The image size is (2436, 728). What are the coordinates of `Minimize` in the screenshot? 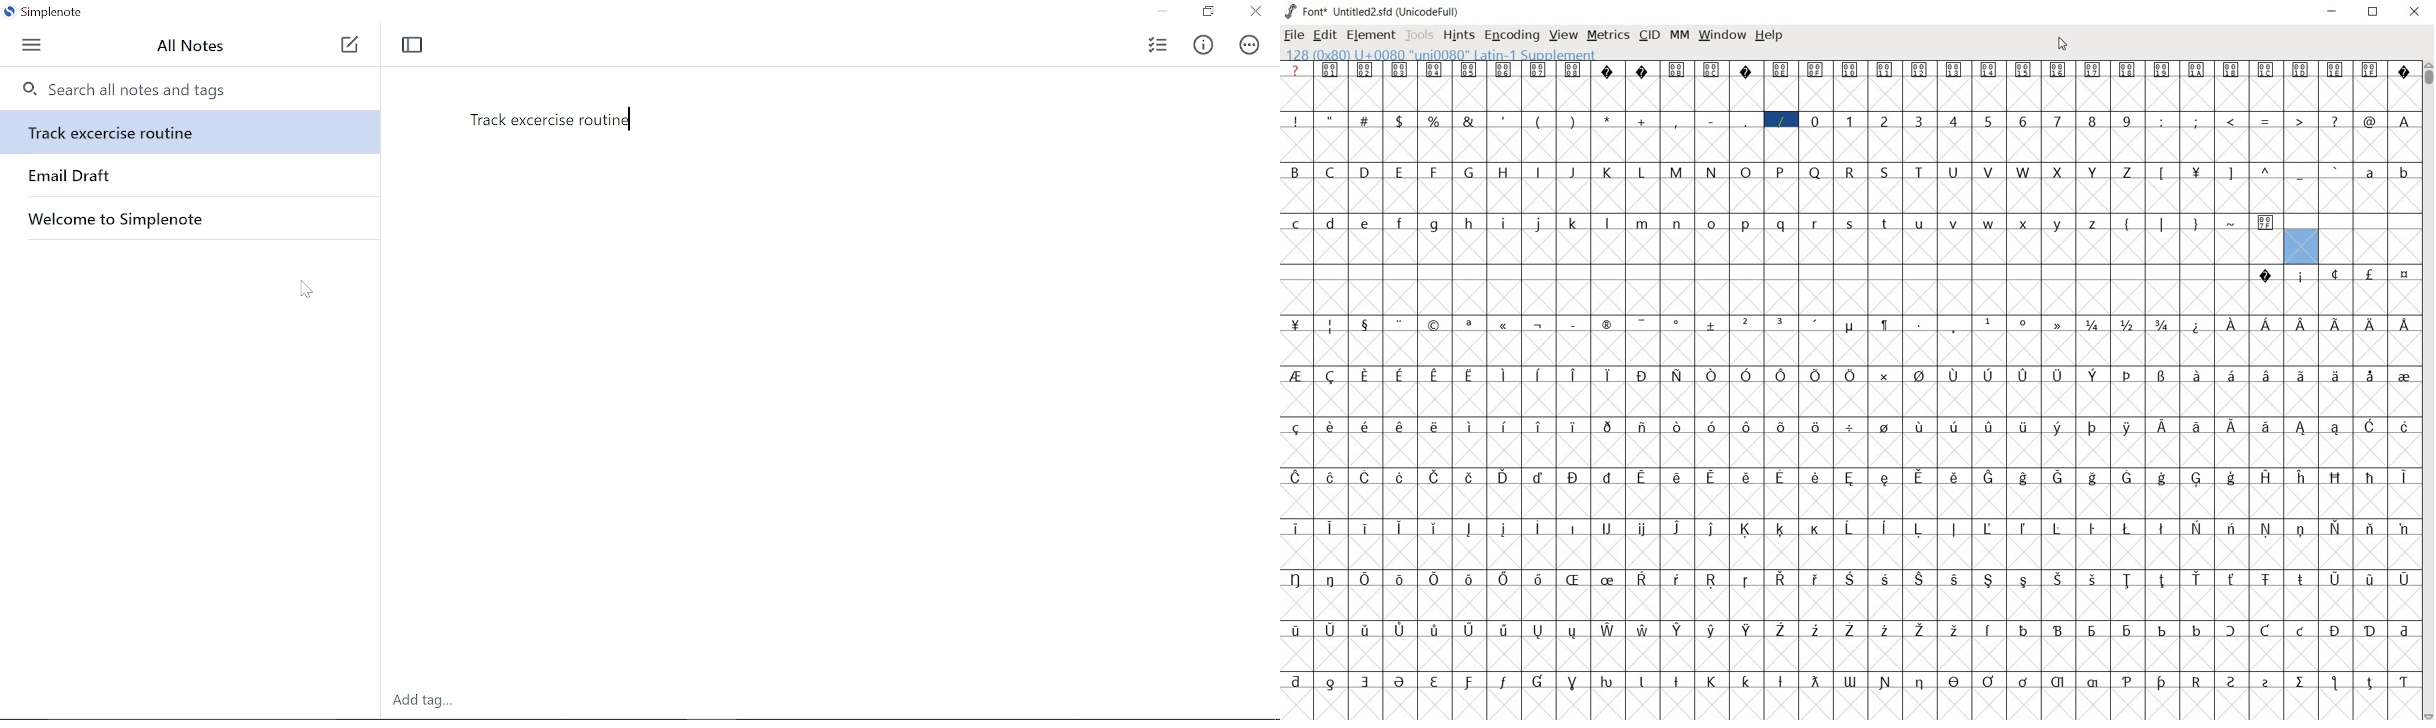 It's located at (1163, 12).